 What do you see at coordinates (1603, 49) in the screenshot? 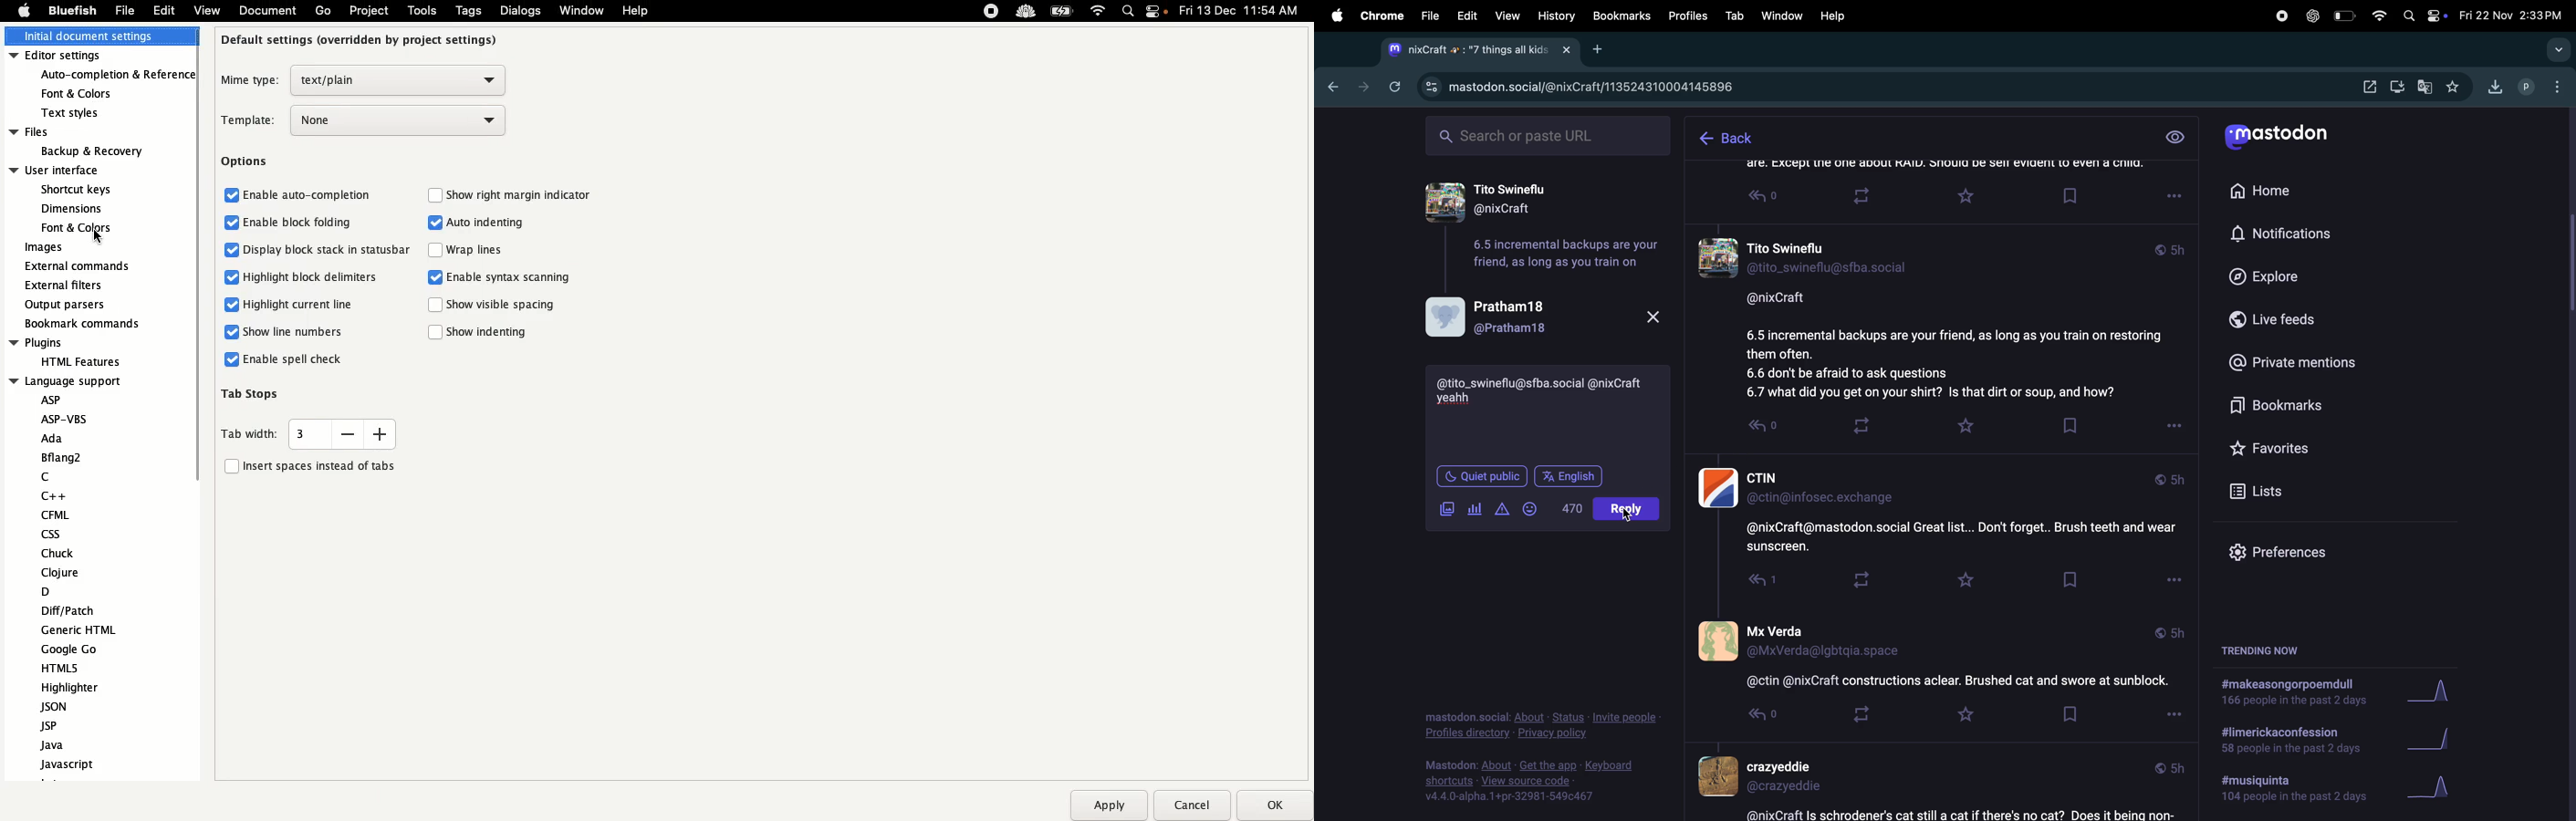
I see `Add` at bounding box center [1603, 49].